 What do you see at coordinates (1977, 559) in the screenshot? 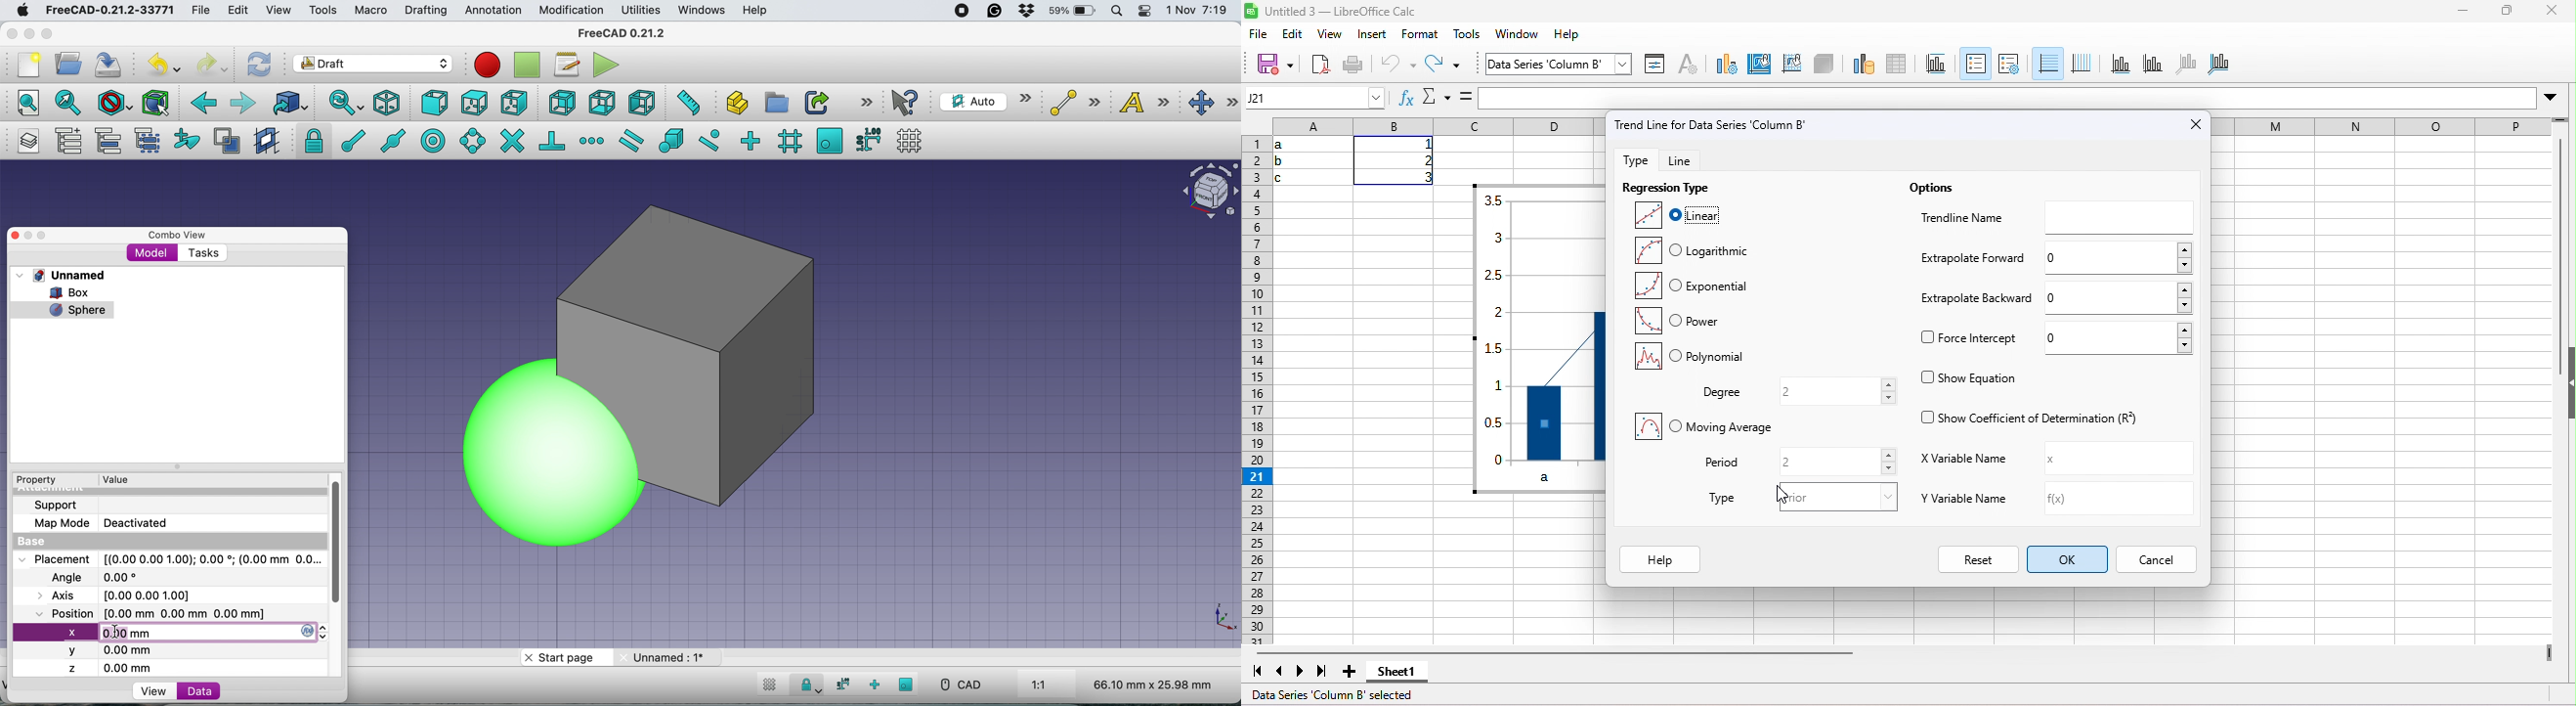
I see `reset` at bounding box center [1977, 559].